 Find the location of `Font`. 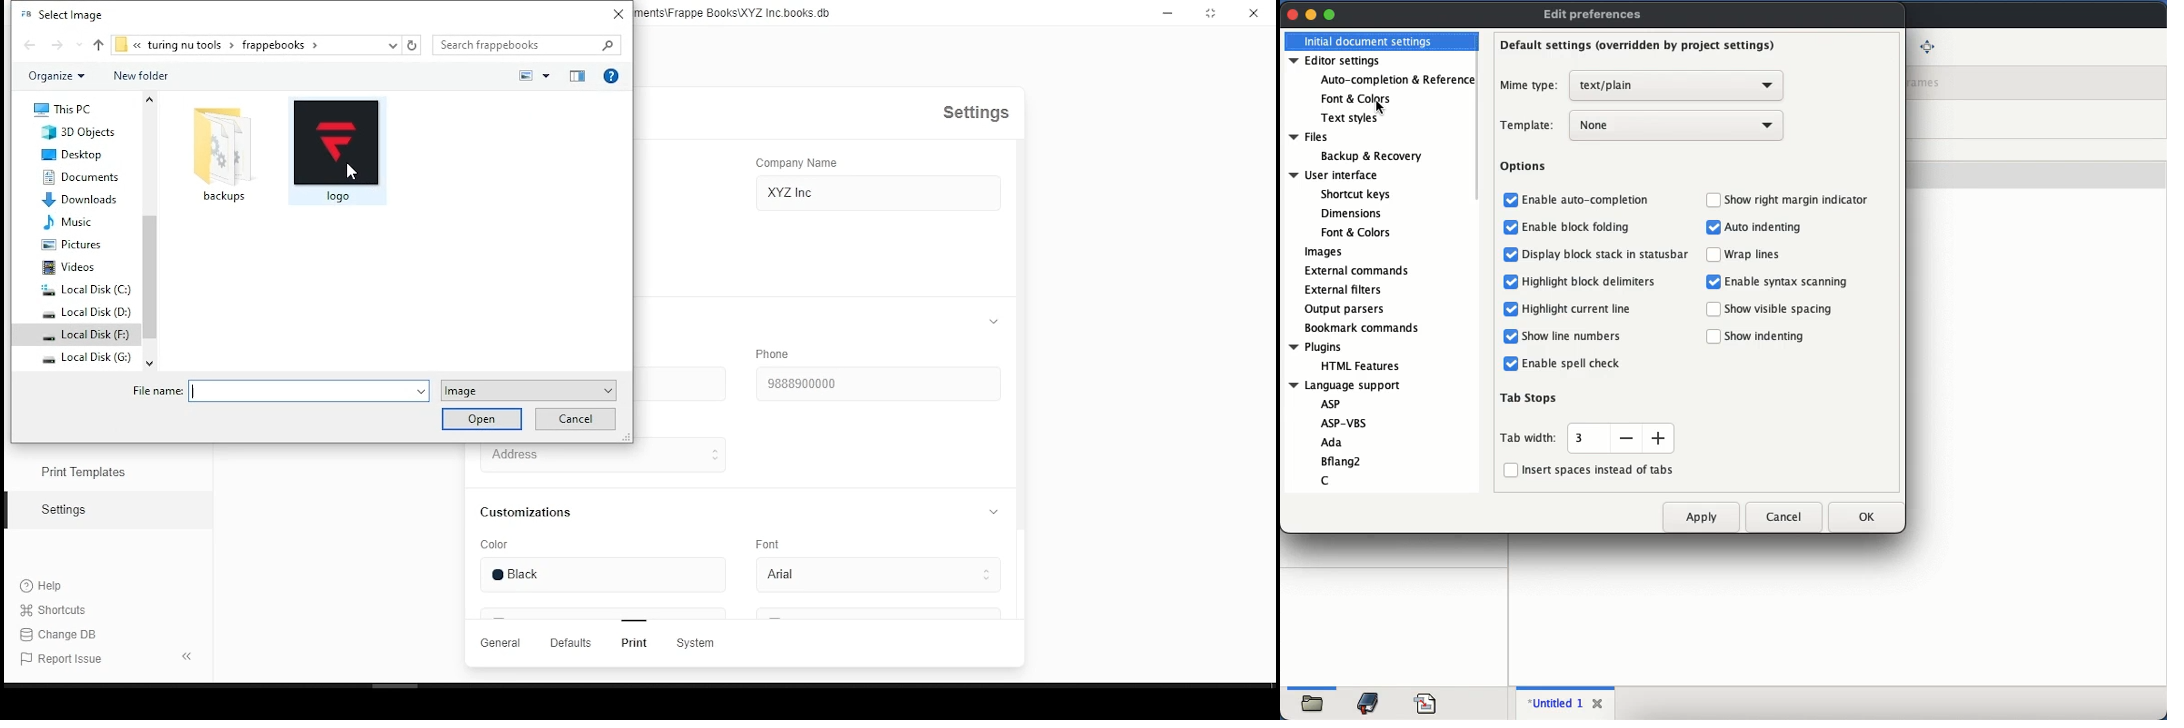

Font is located at coordinates (768, 543).